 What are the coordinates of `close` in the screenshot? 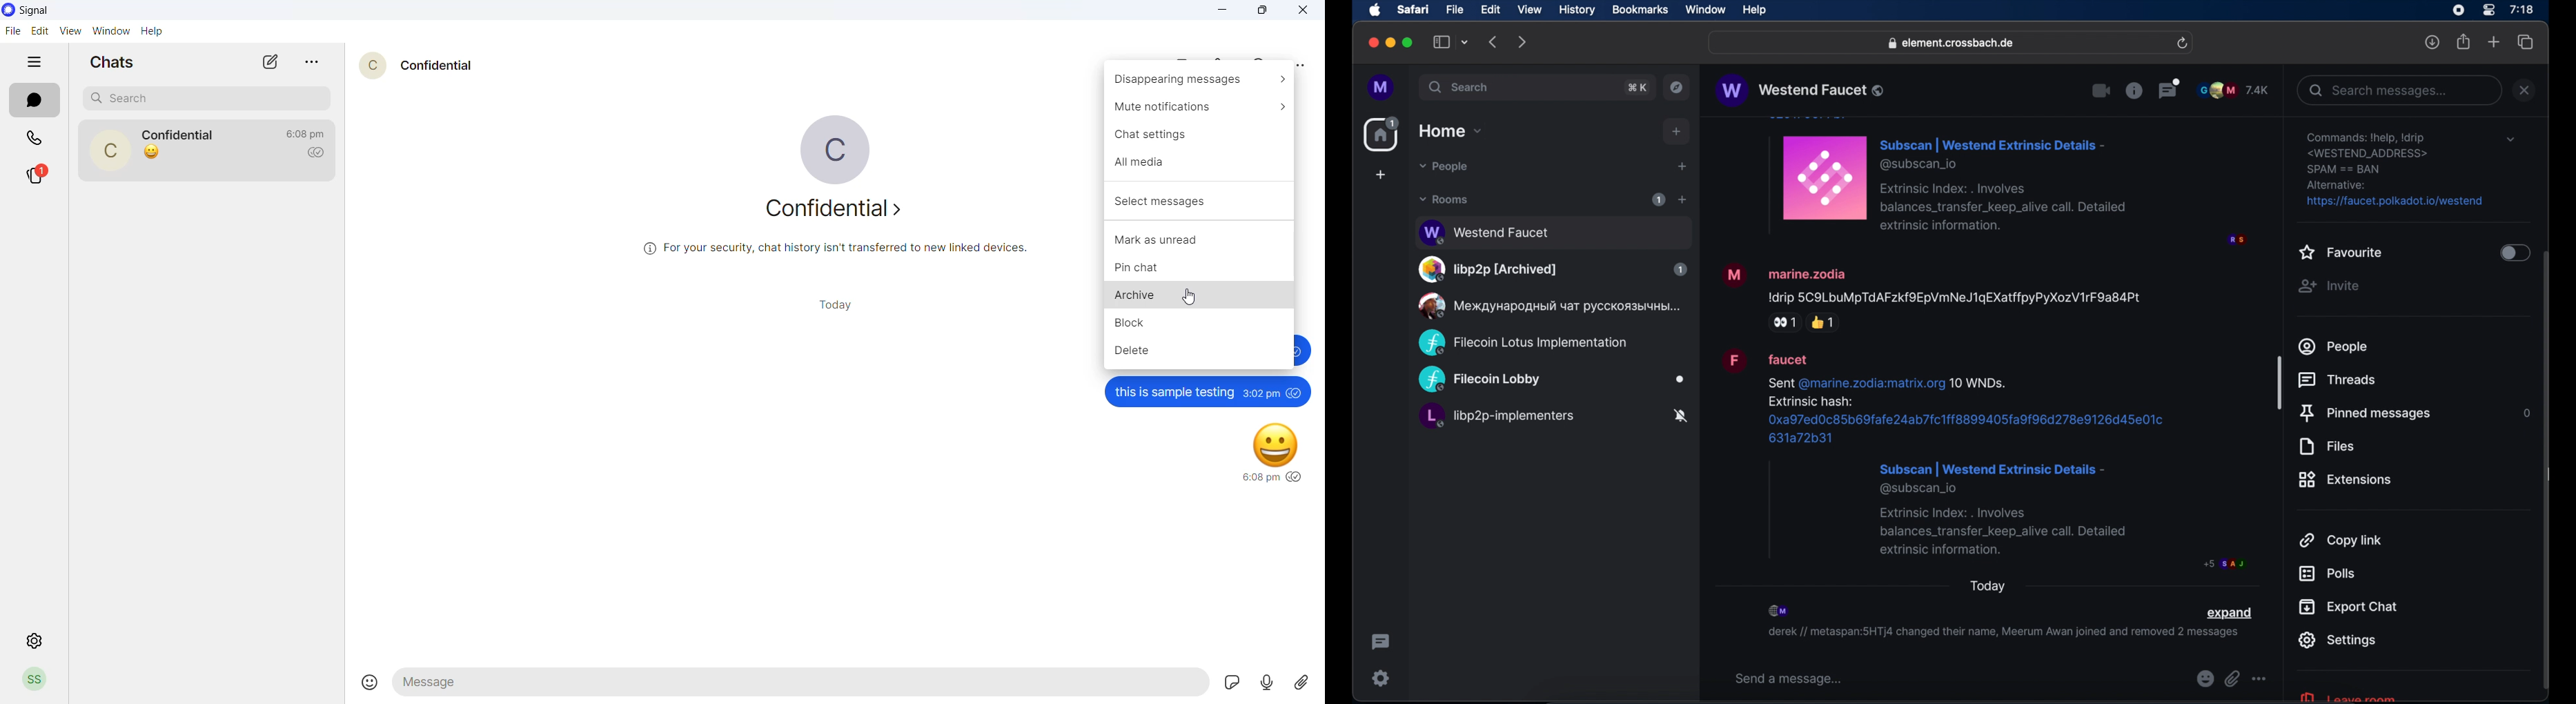 It's located at (1303, 8).